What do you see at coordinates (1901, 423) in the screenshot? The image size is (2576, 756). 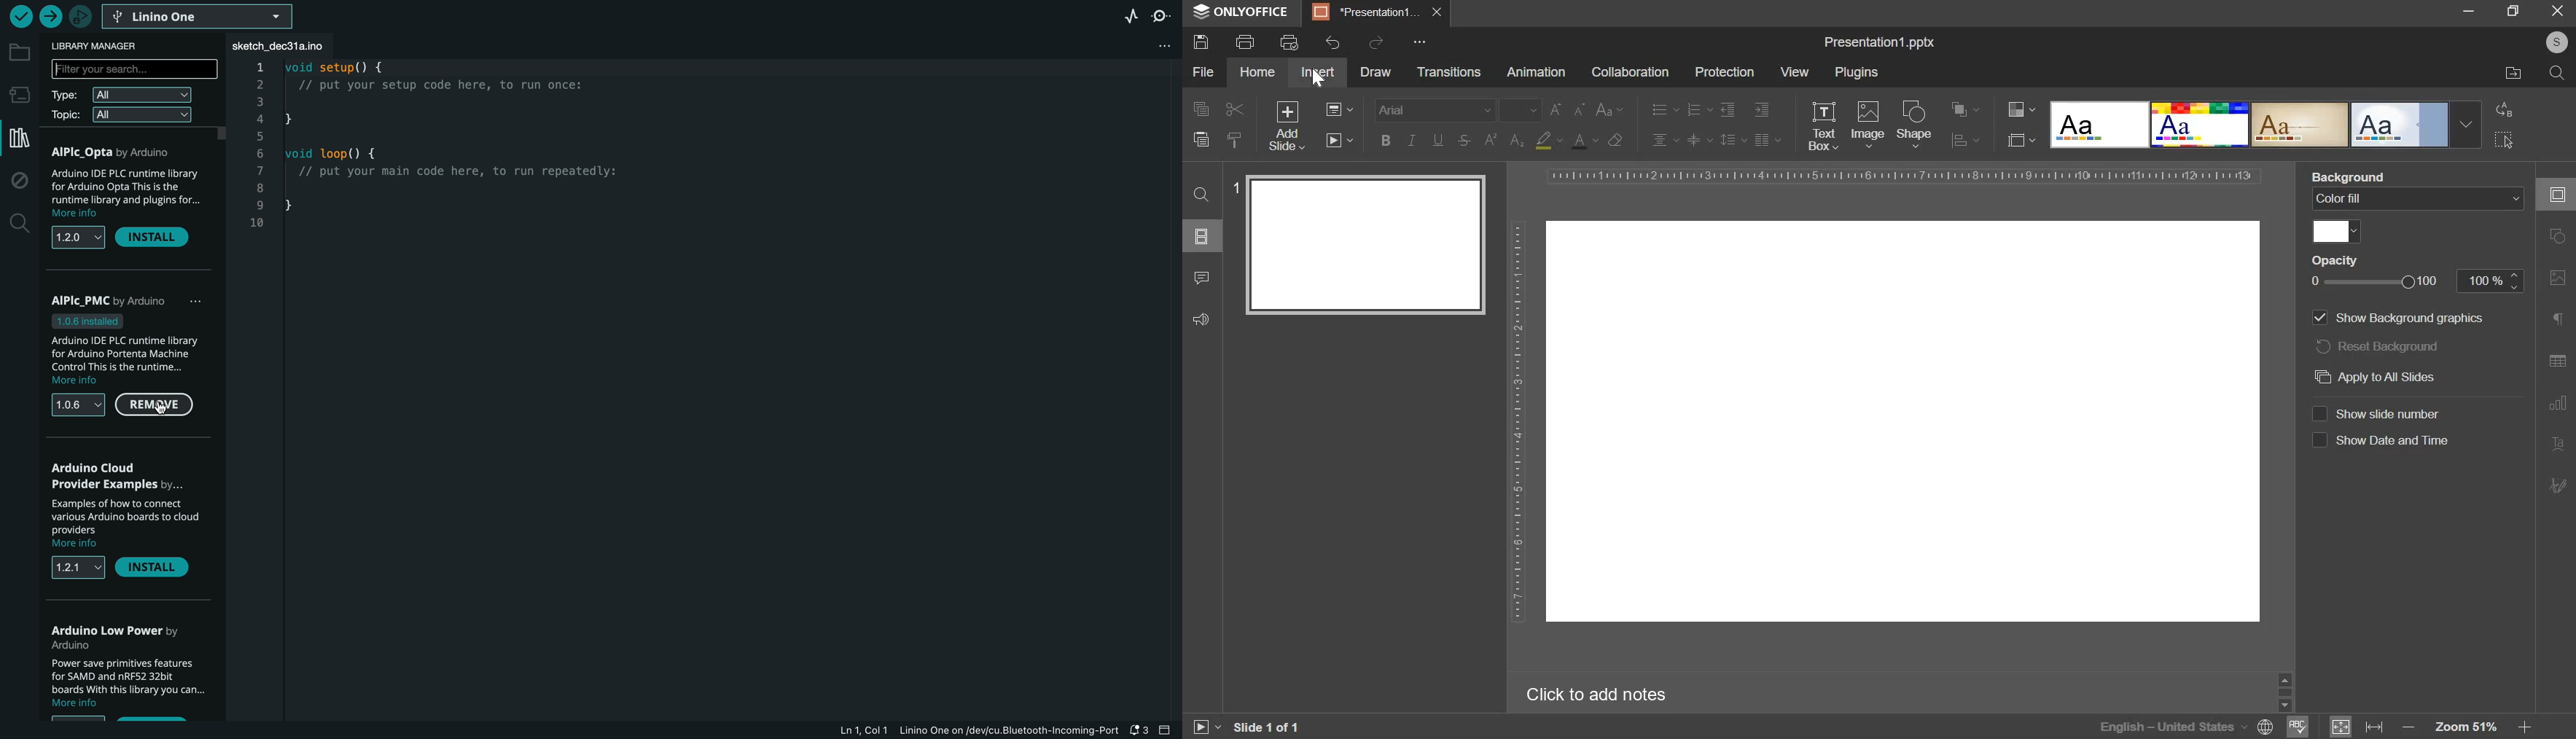 I see `workspace` at bounding box center [1901, 423].